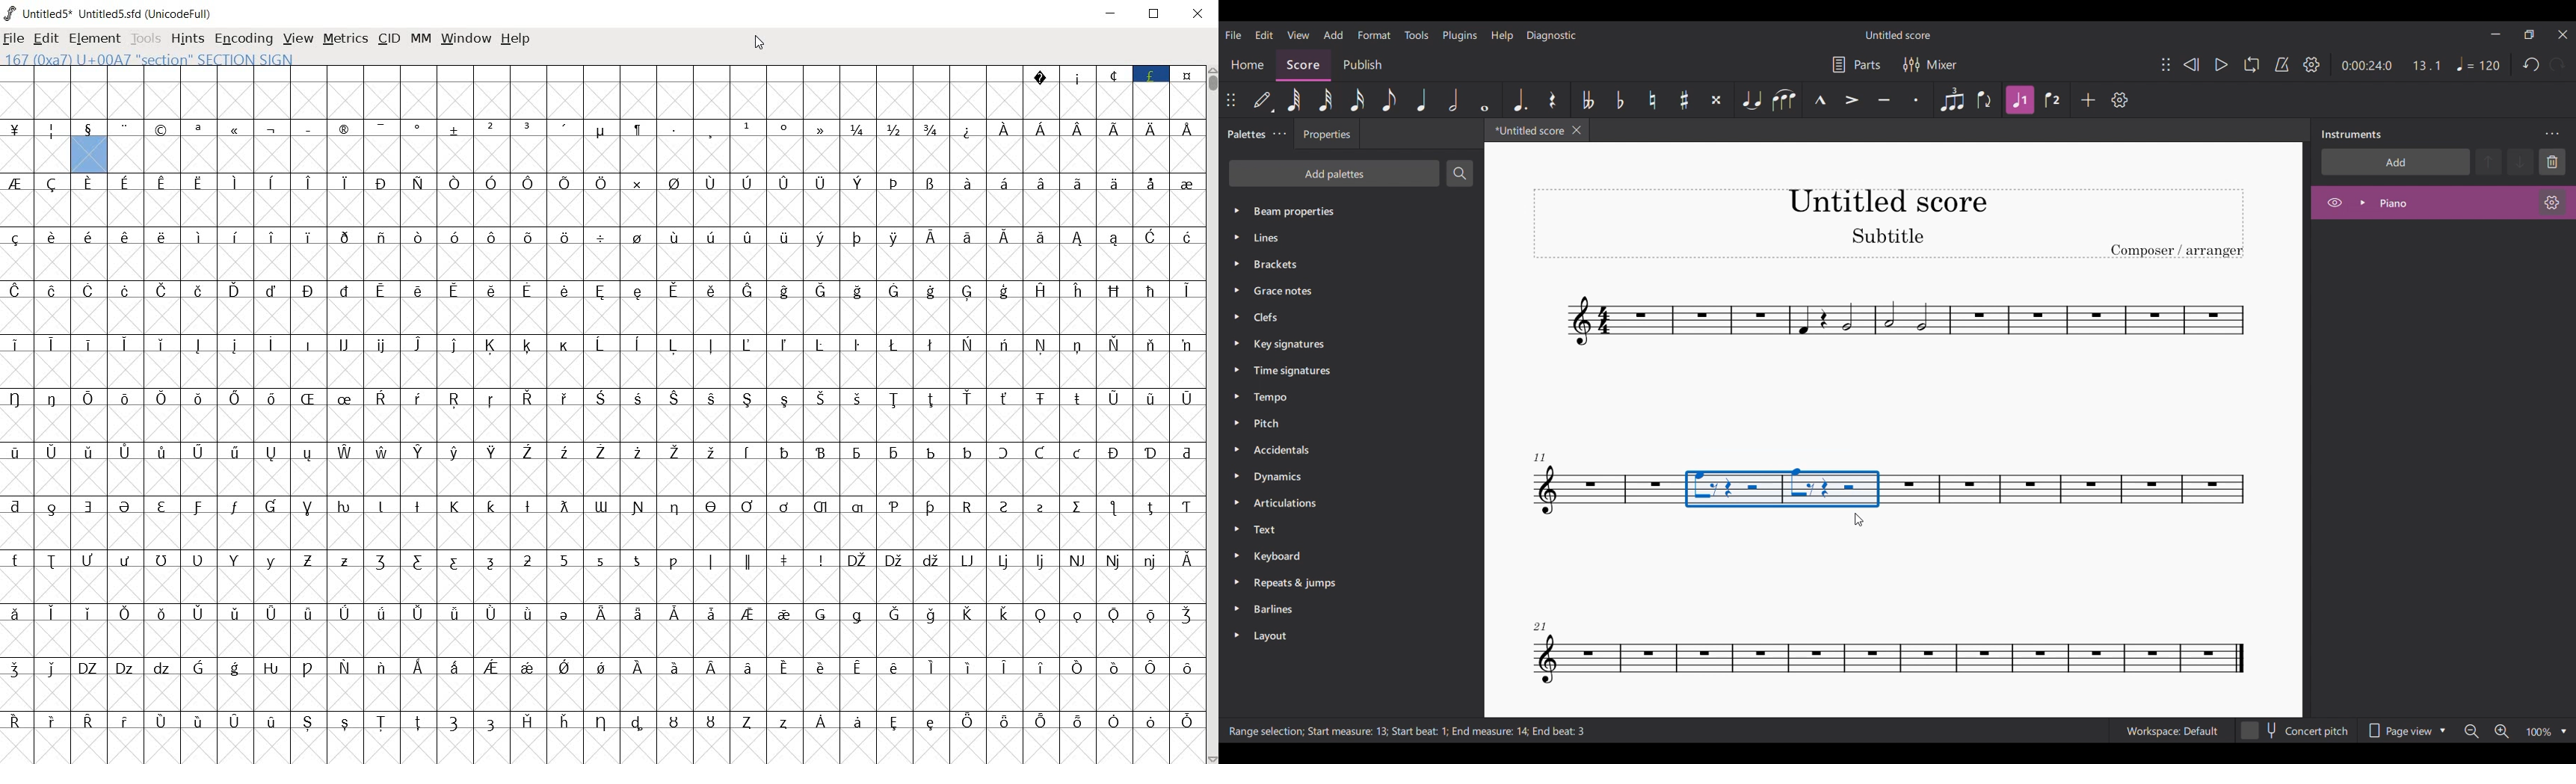 This screenshot has height=784, width=2576. What do you see at coordinates (1484, 99) in the screenshot?
I see `Whole note ` at bounding box center [1484, 99].